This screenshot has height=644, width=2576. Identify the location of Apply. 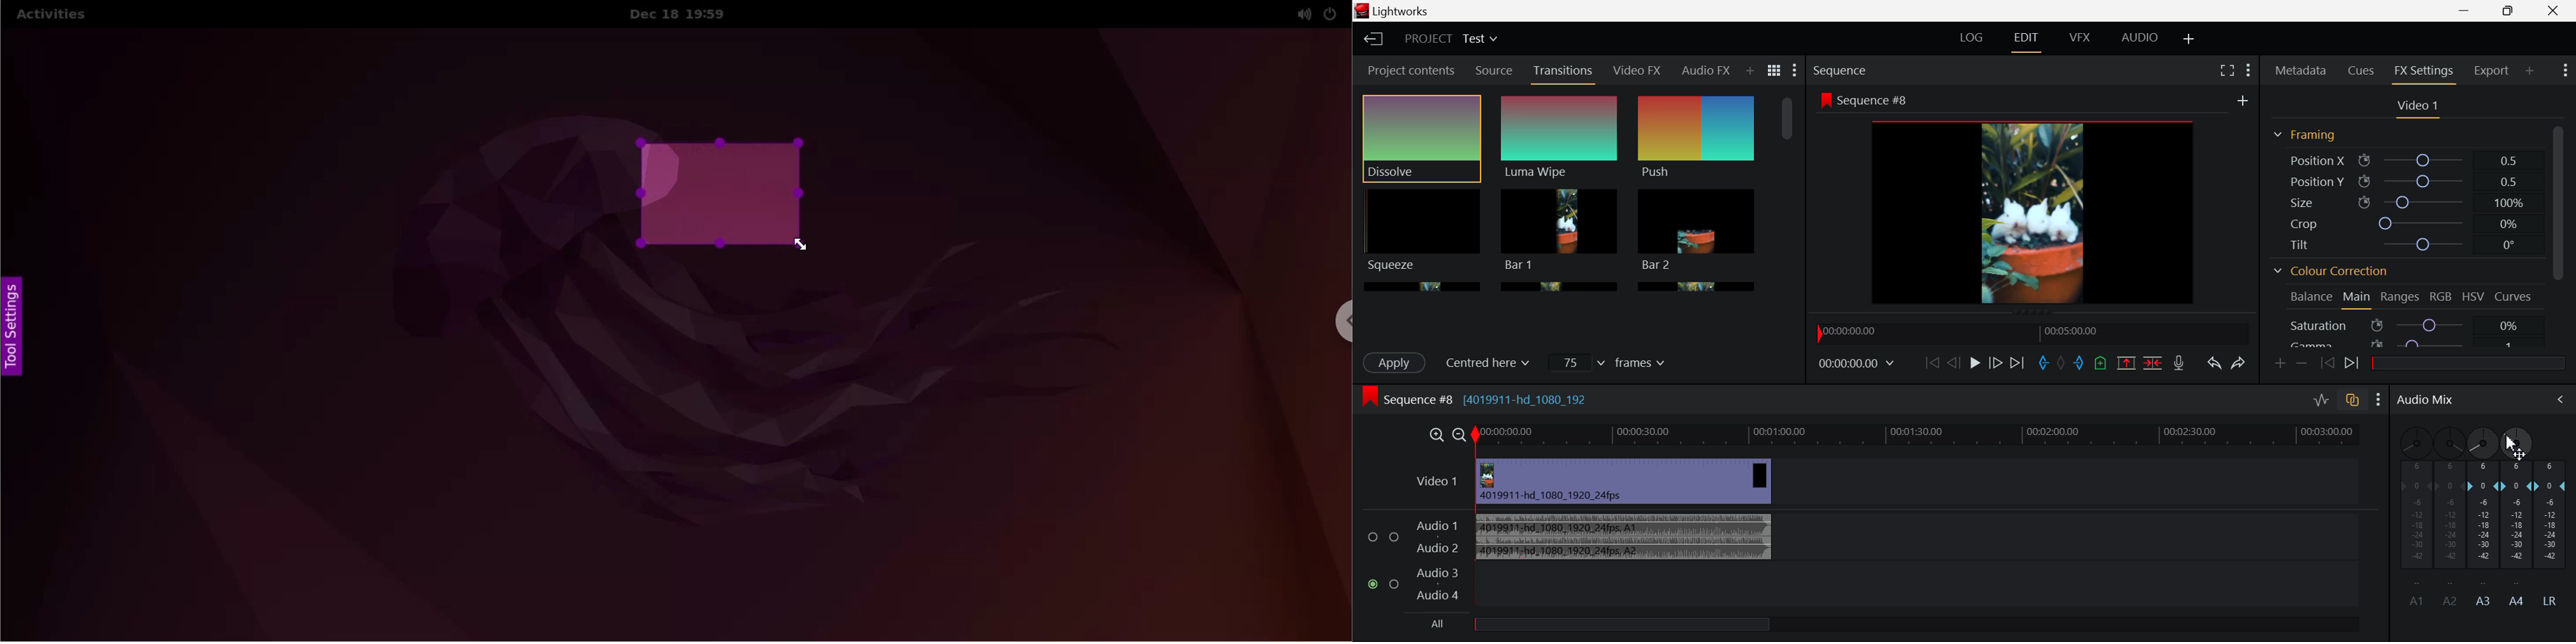
(1396, 362).